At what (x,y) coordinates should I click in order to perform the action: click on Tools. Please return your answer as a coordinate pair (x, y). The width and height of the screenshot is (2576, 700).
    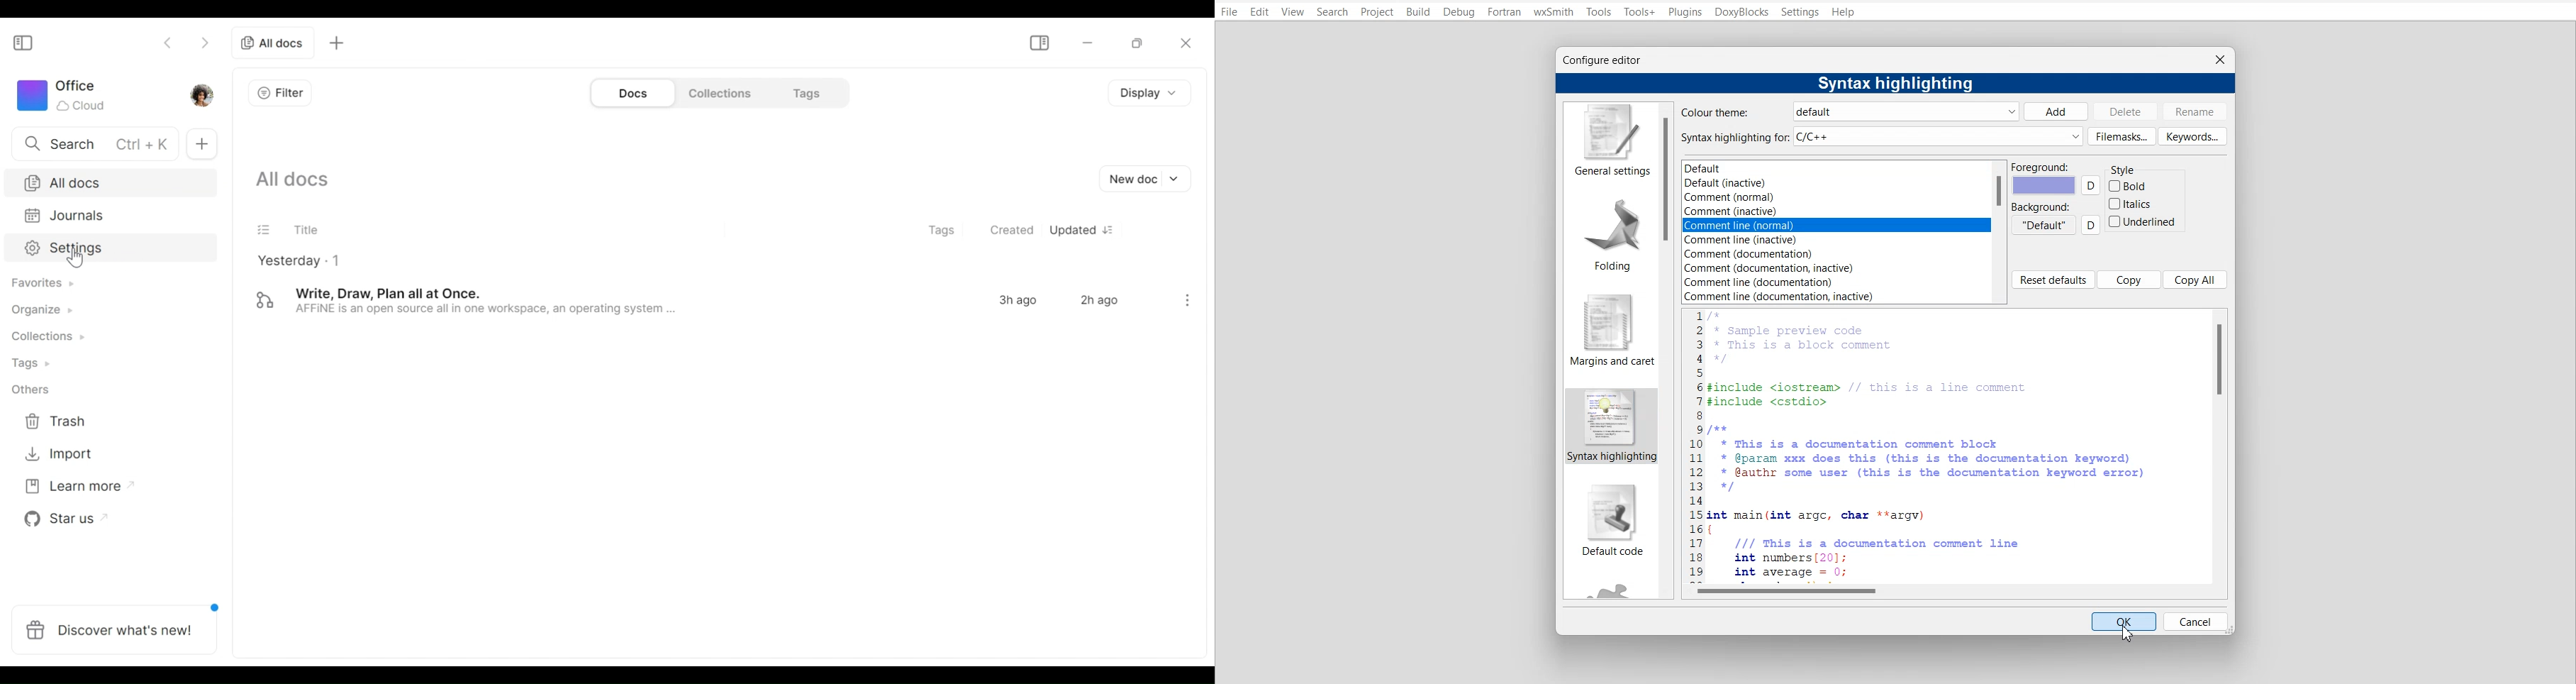
    Looking at the image, I should click on (1599, 11).